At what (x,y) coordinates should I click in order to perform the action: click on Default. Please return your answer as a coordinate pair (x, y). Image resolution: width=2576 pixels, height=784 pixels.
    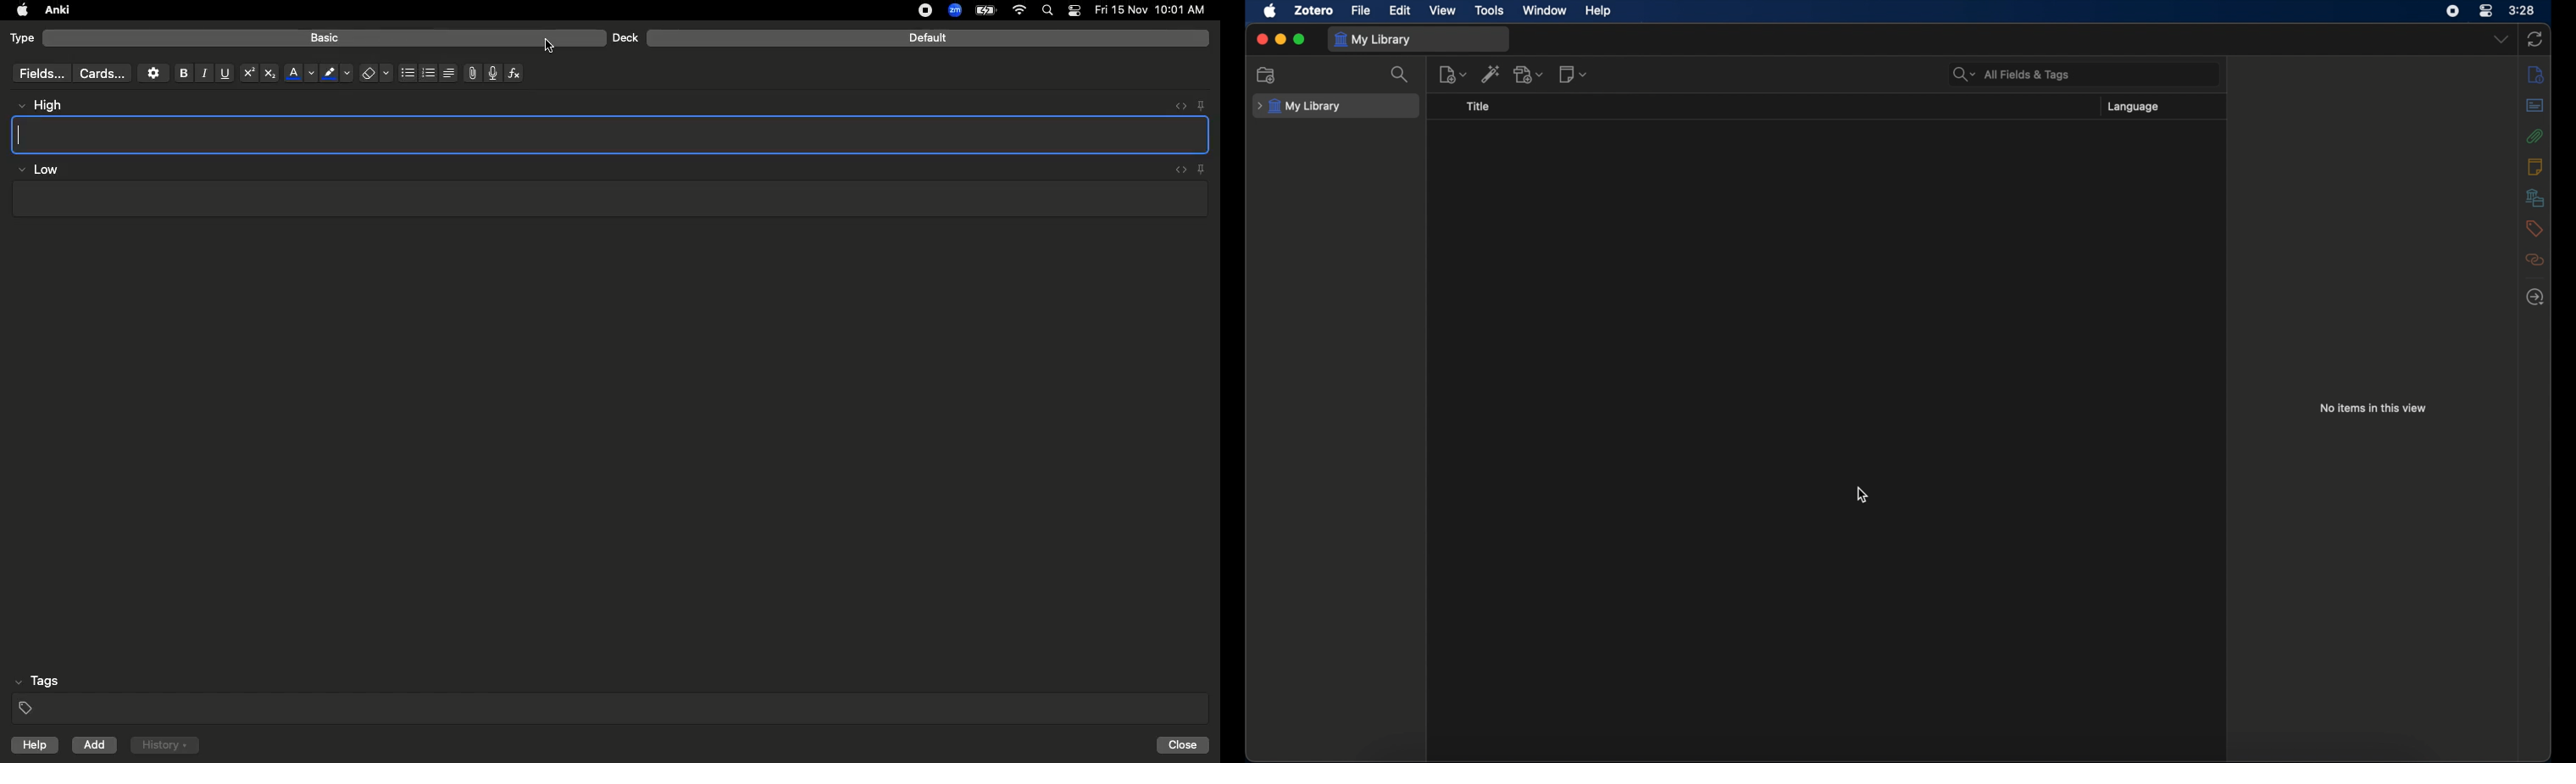
    Looking at the image, I should click on (928, 38).